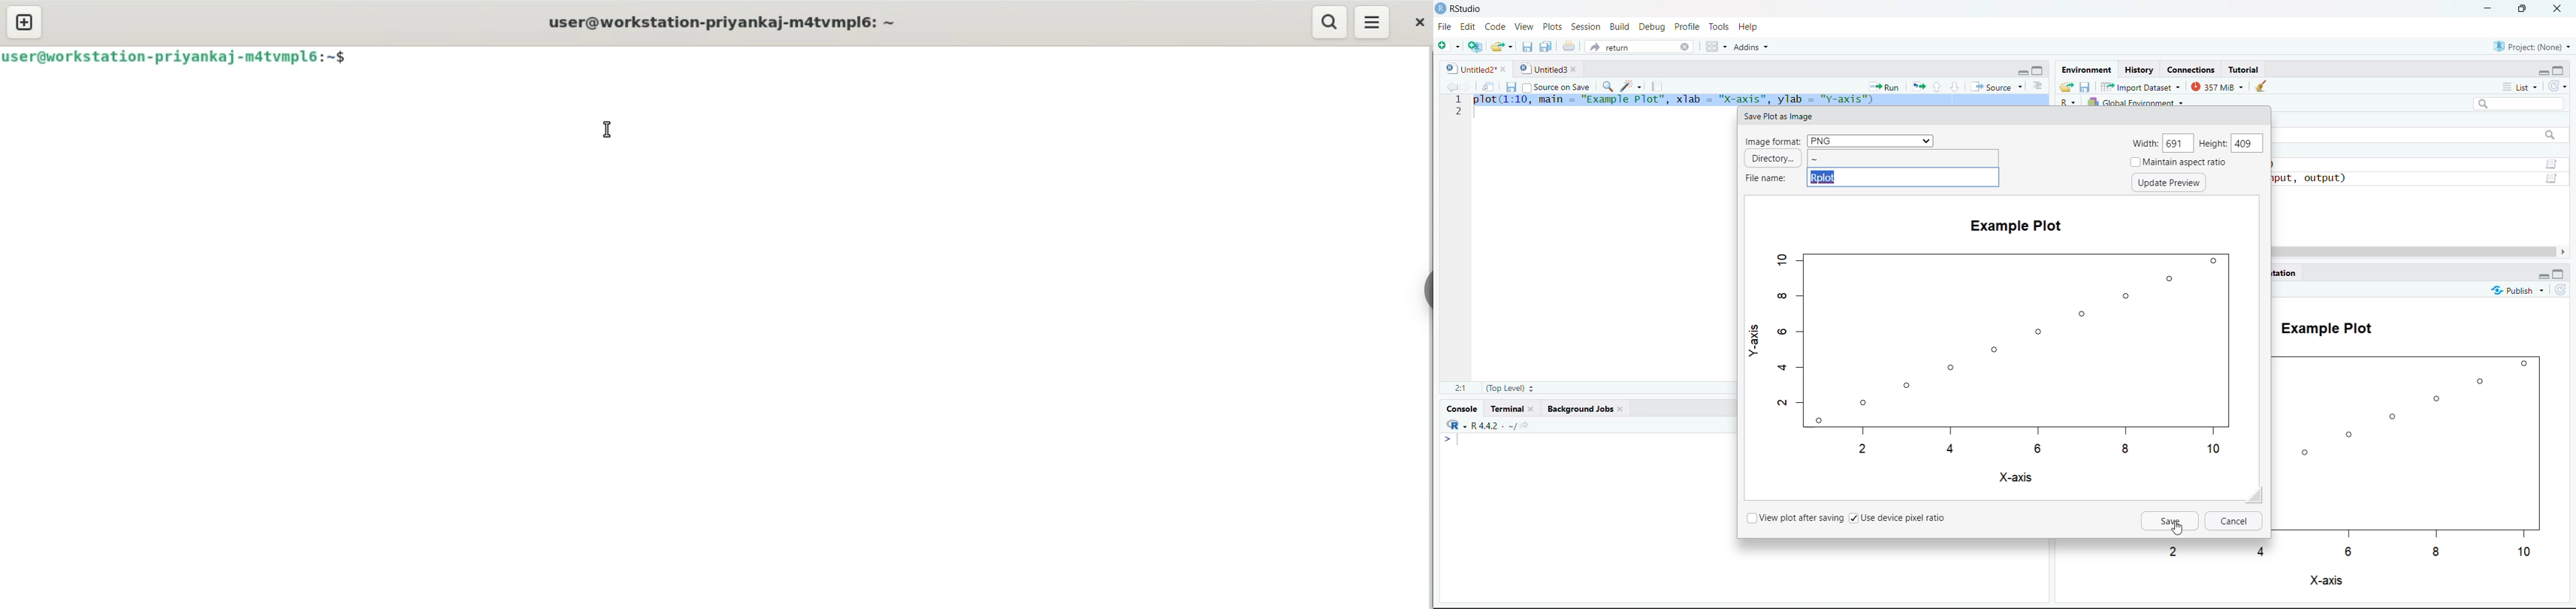 This screenshot has height=616, width=2576. What do you see at coordinates (2177, 529) in the screenshot?
I see `Cursor` at bounding box center [2177, 529].